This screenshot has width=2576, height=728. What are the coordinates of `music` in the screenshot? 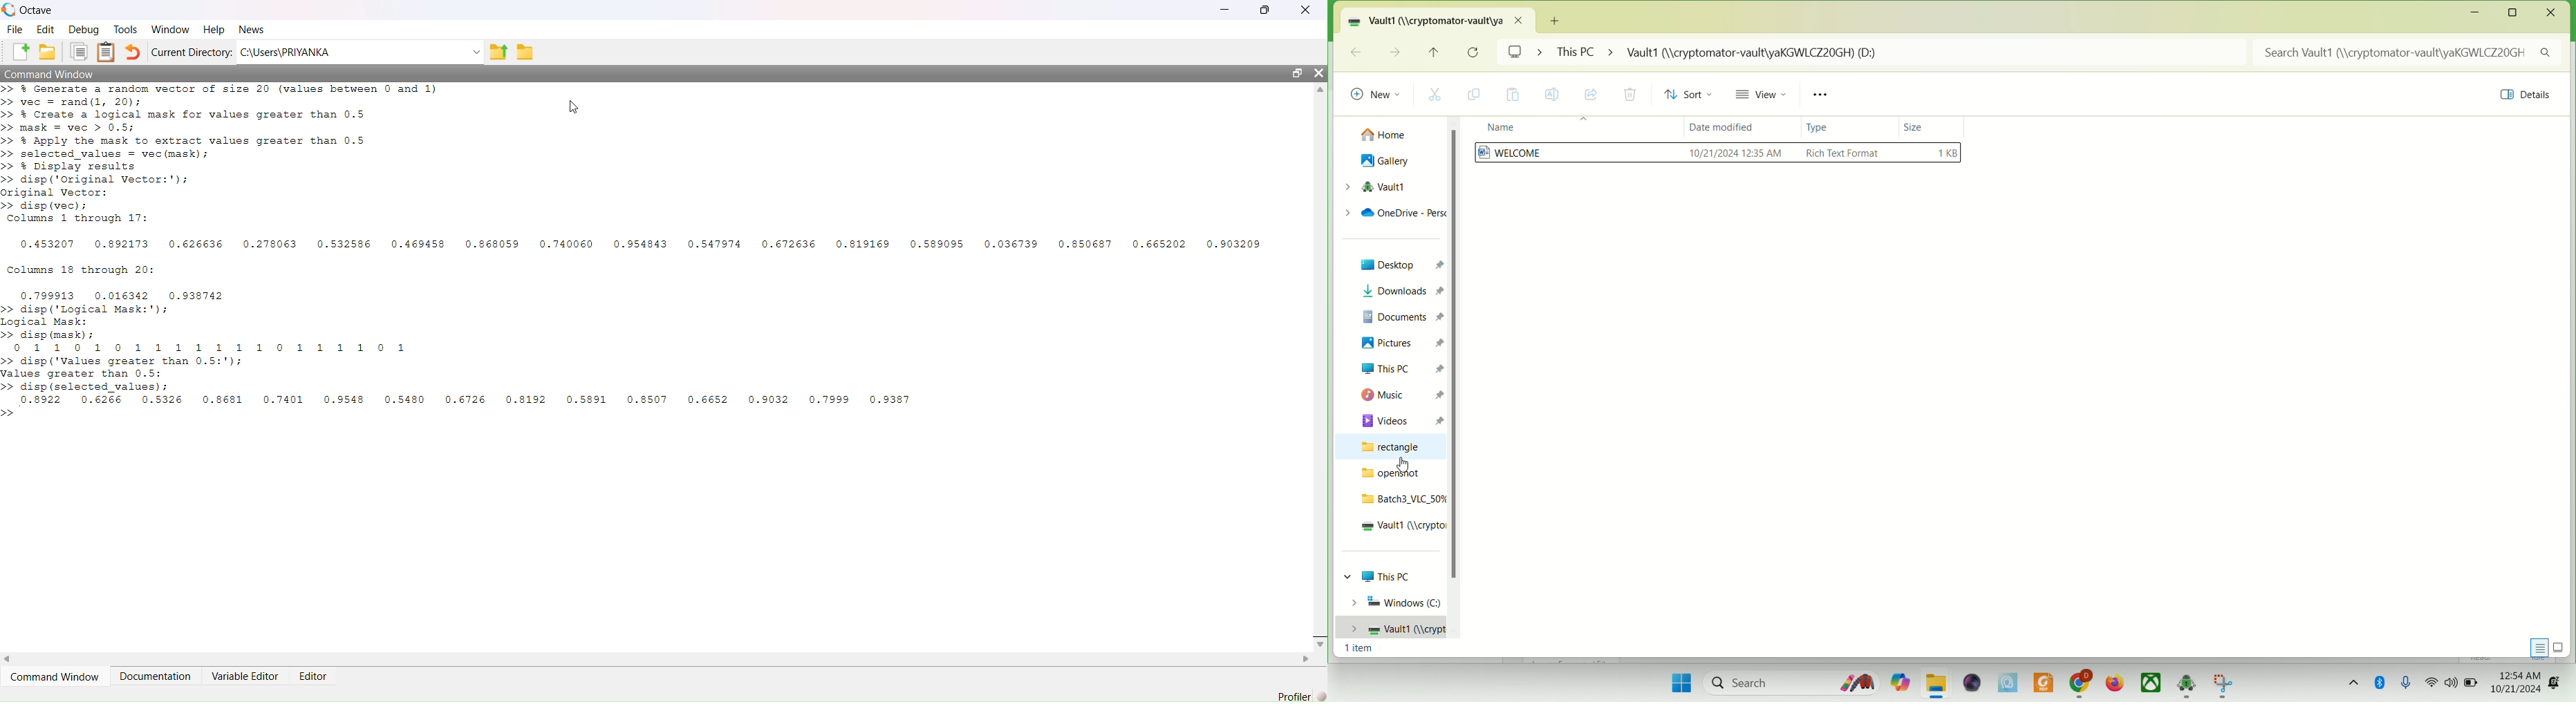 It's located at (1403, 395).